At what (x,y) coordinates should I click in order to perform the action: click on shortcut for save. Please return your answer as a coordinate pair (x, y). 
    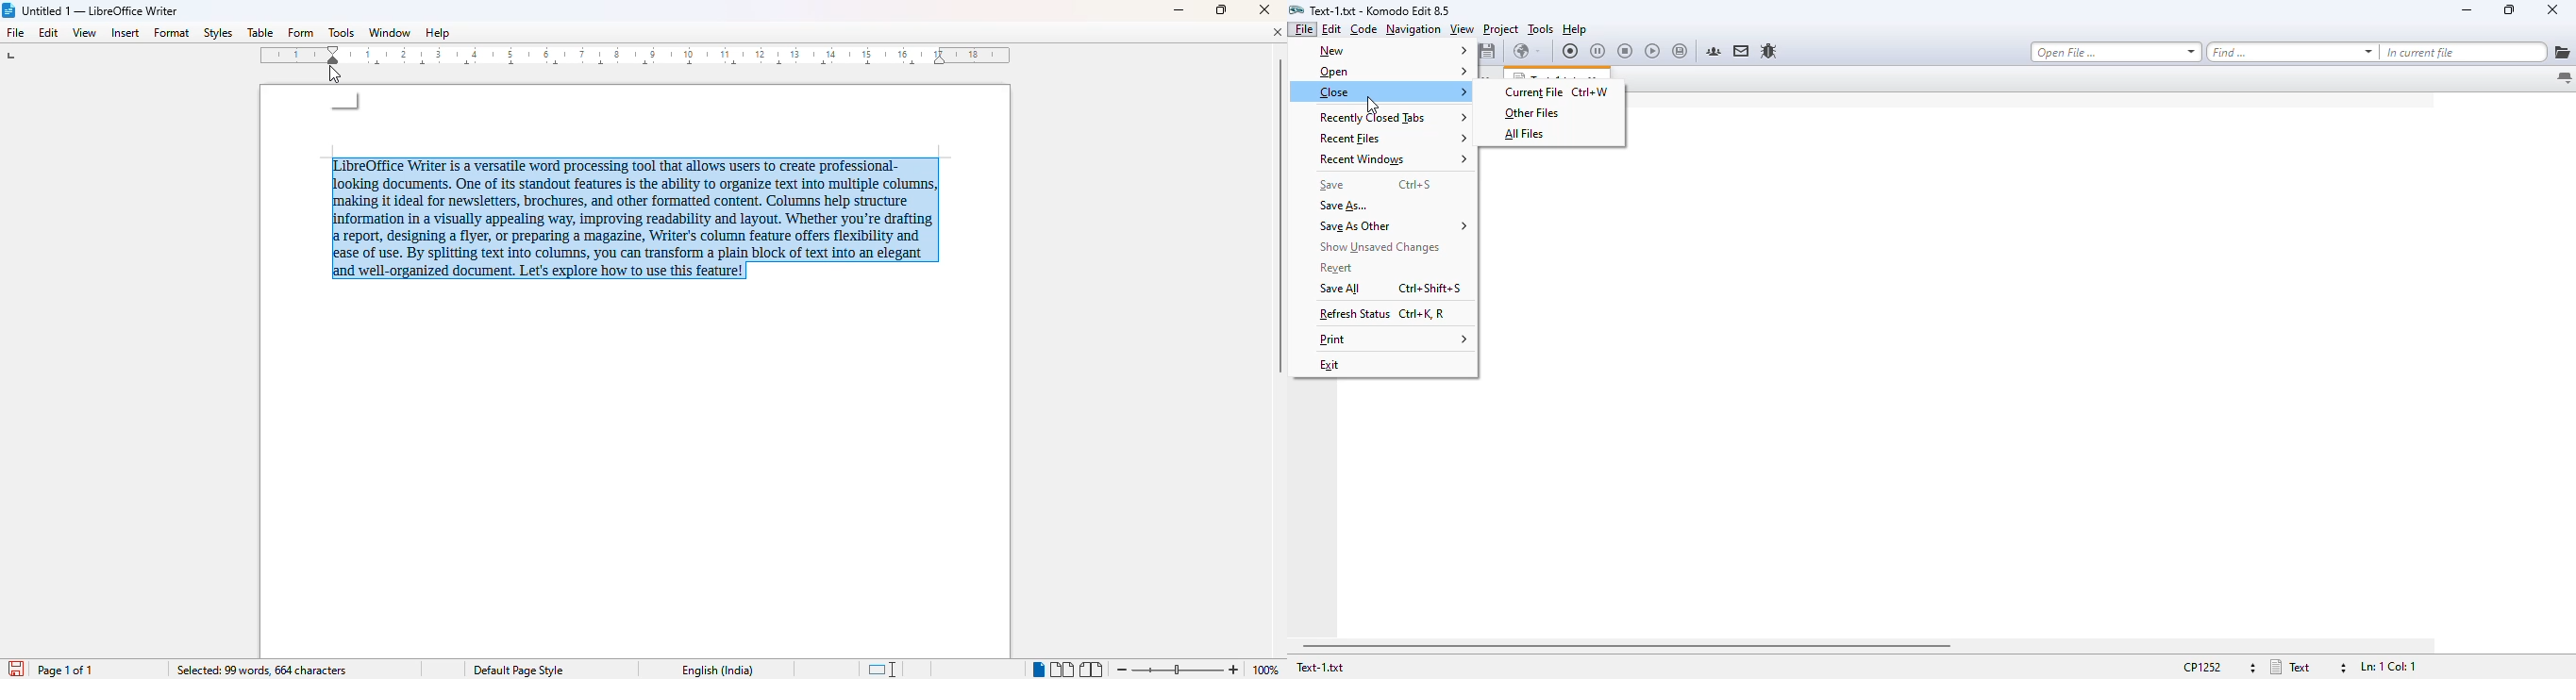
    Looking at the image, I should click on (1415, 184).